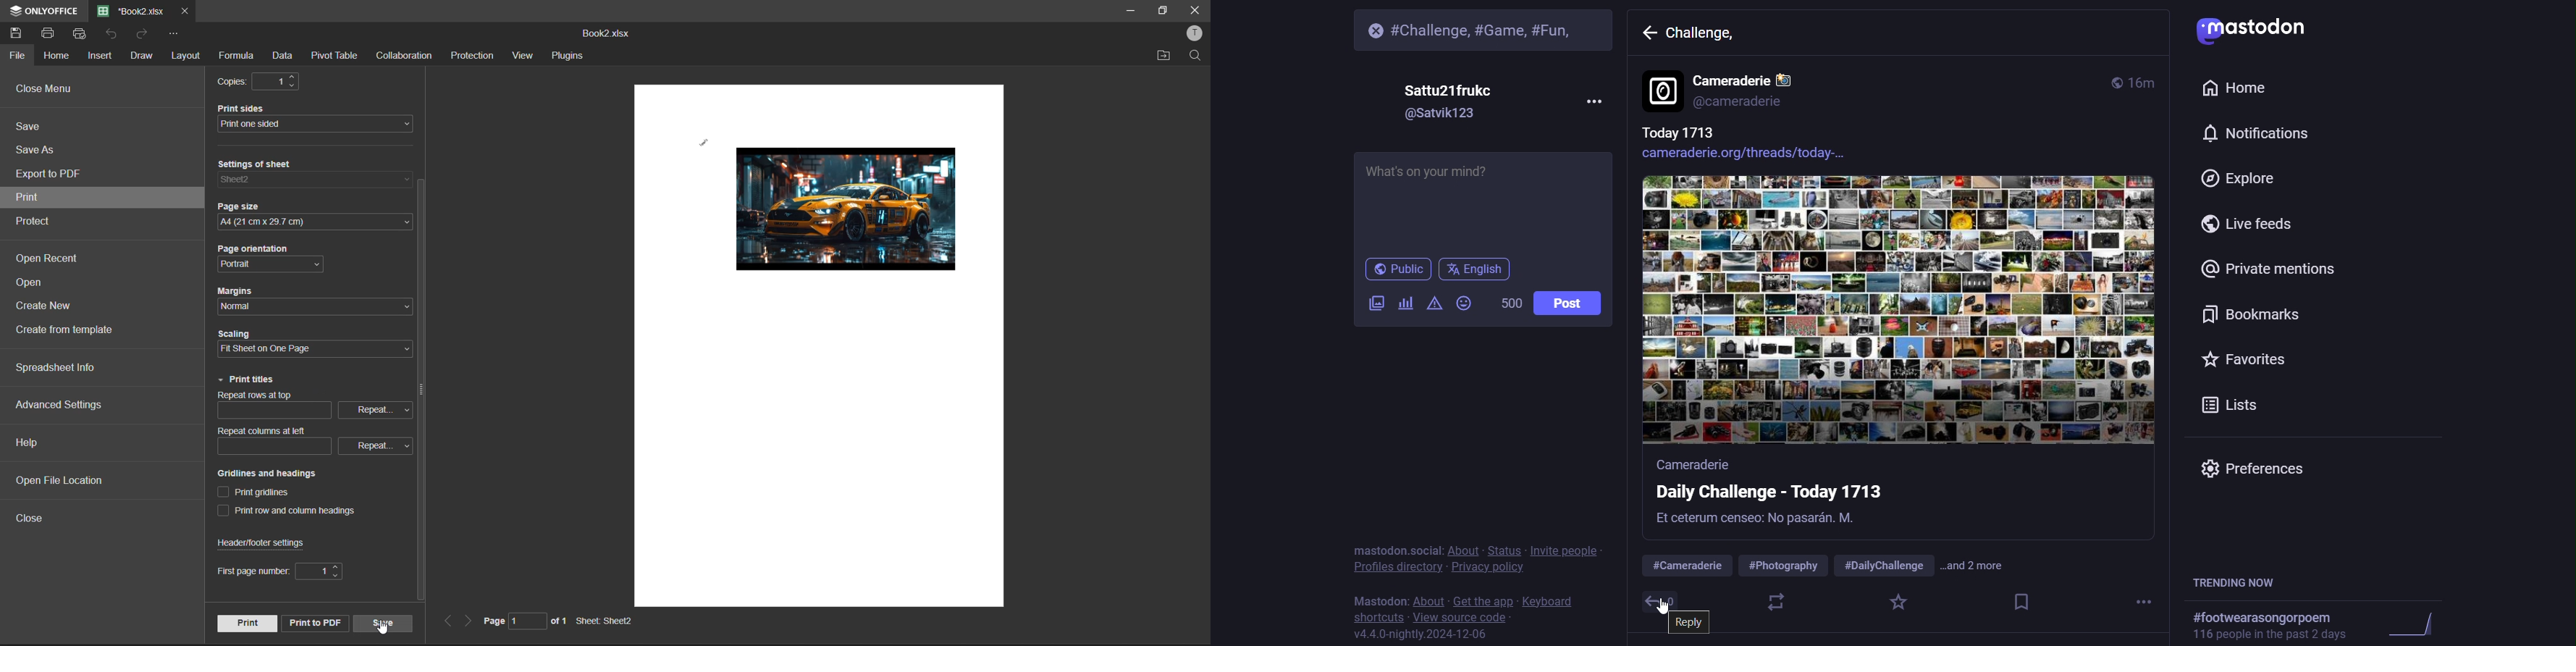  I want to click on protect, so click(38, 221).